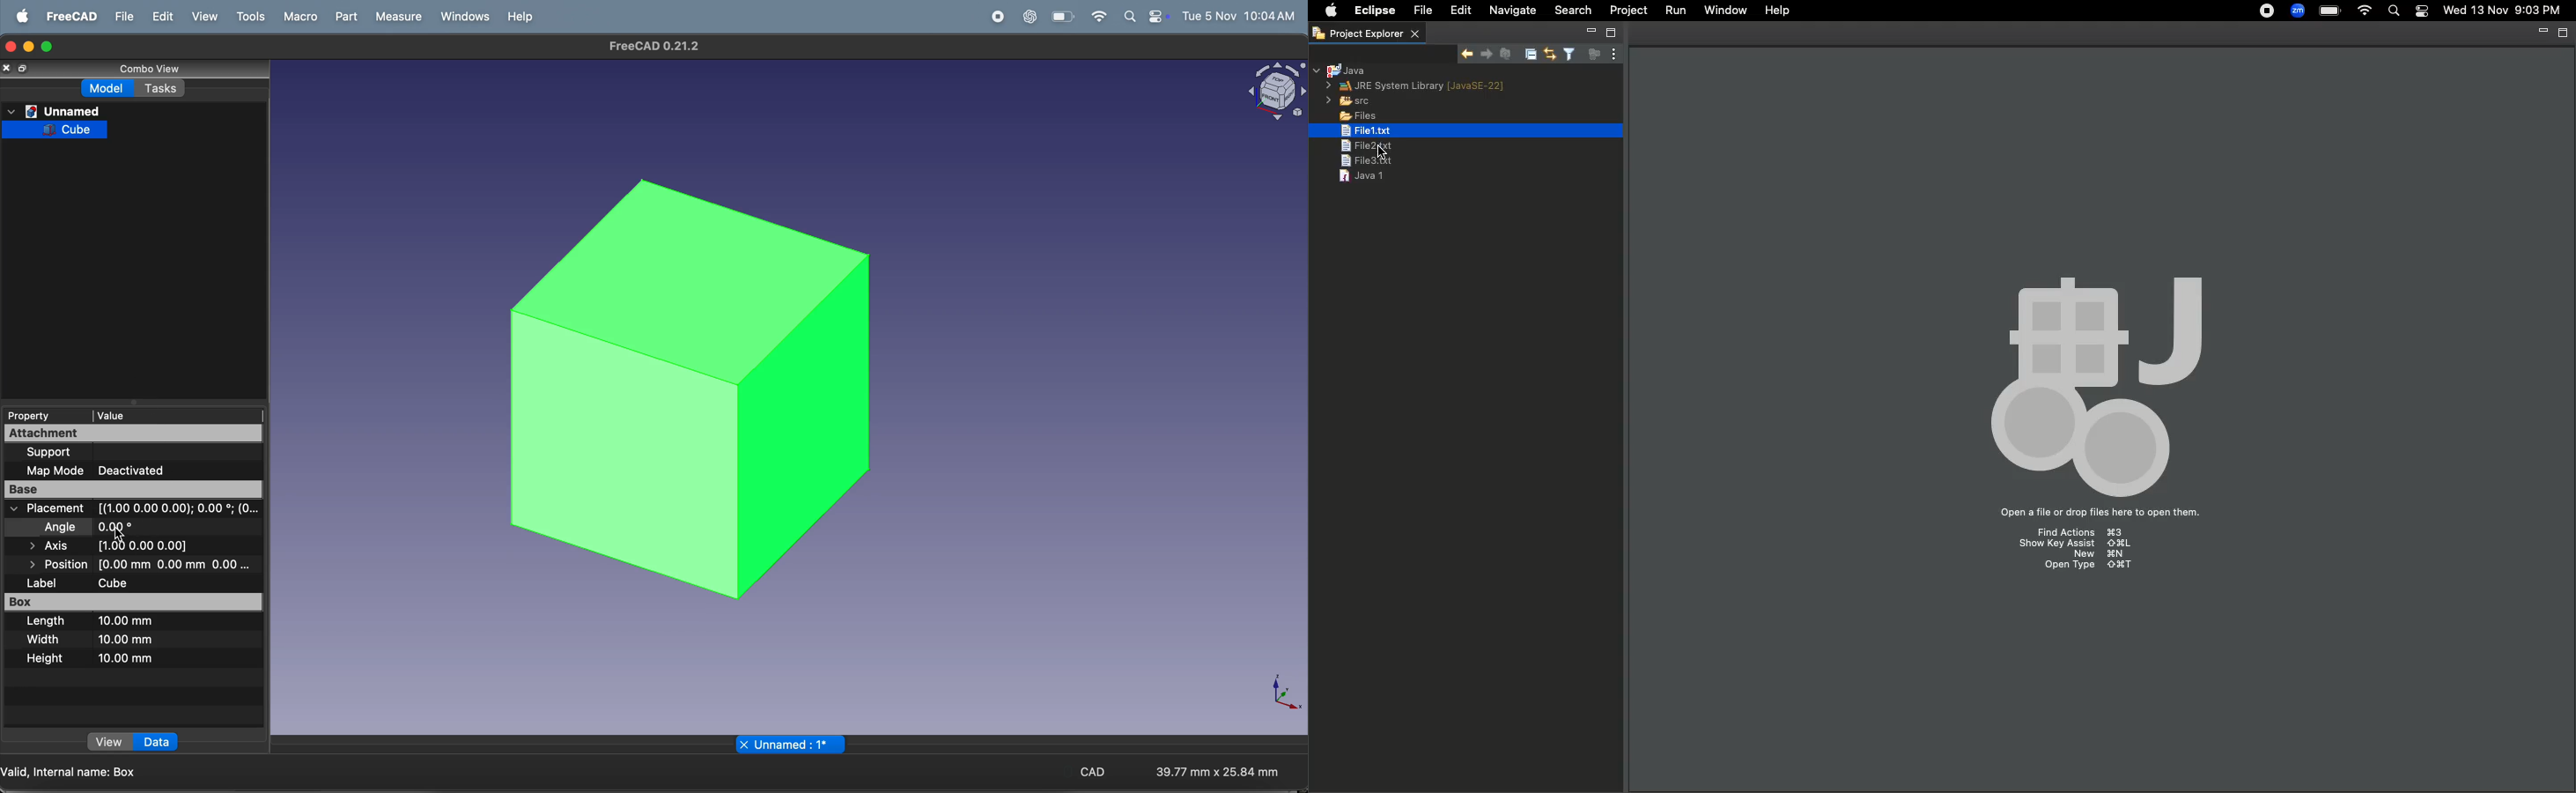 This screenshot has height=812, width=2576. I want to click on Project, so click(1629, 11).